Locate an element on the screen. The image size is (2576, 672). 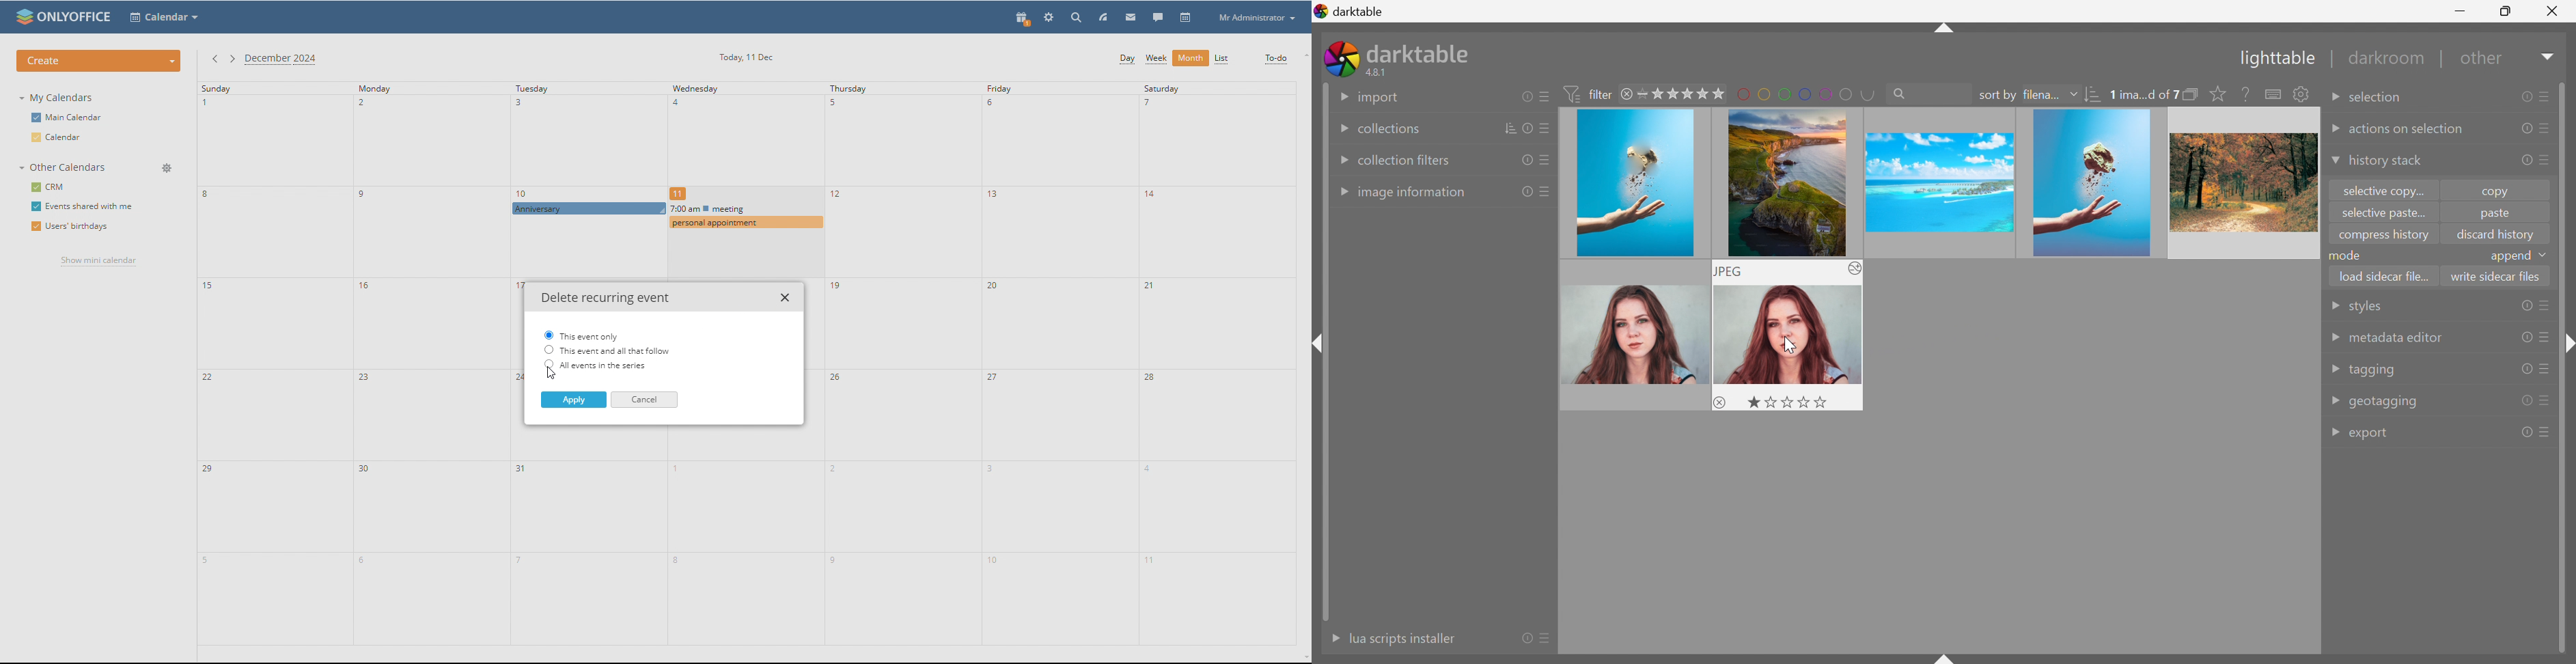
list view is located at coordinates (1221, 59).